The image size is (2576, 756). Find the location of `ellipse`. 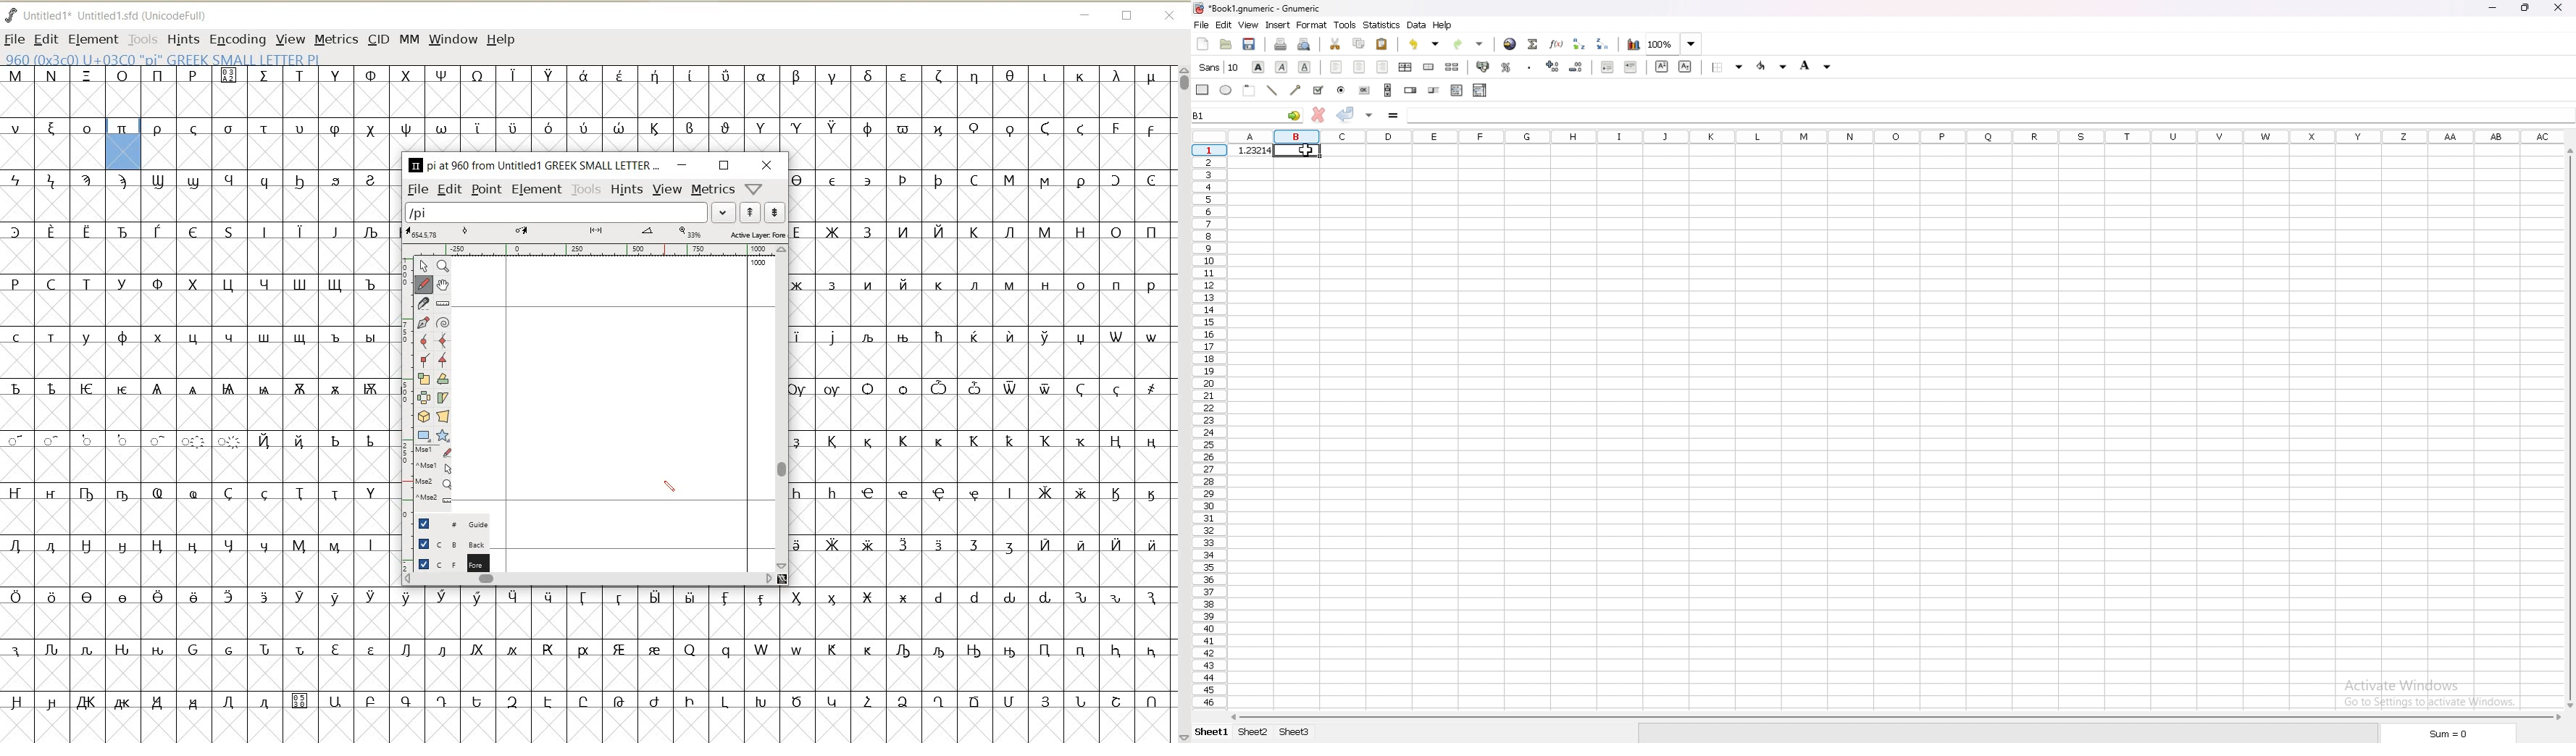

ellipse is located at coordinates (1226, 90).